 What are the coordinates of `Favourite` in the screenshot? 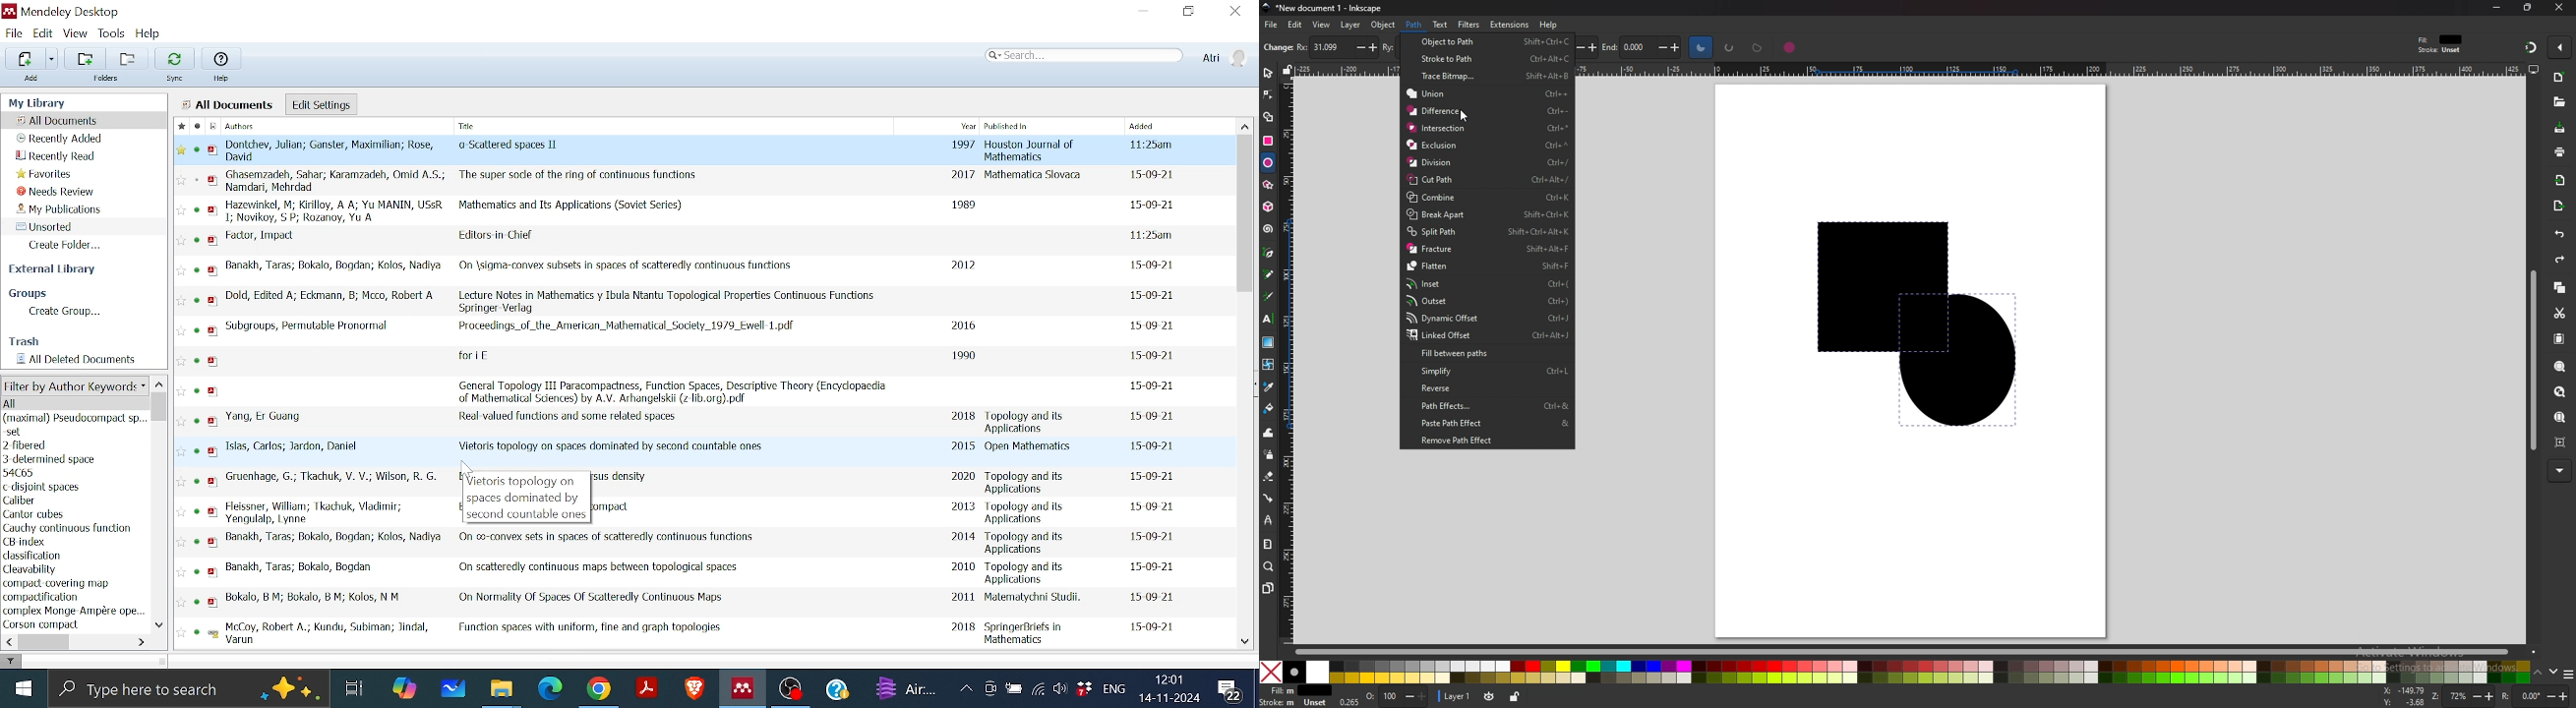 It's located at (180, 151).